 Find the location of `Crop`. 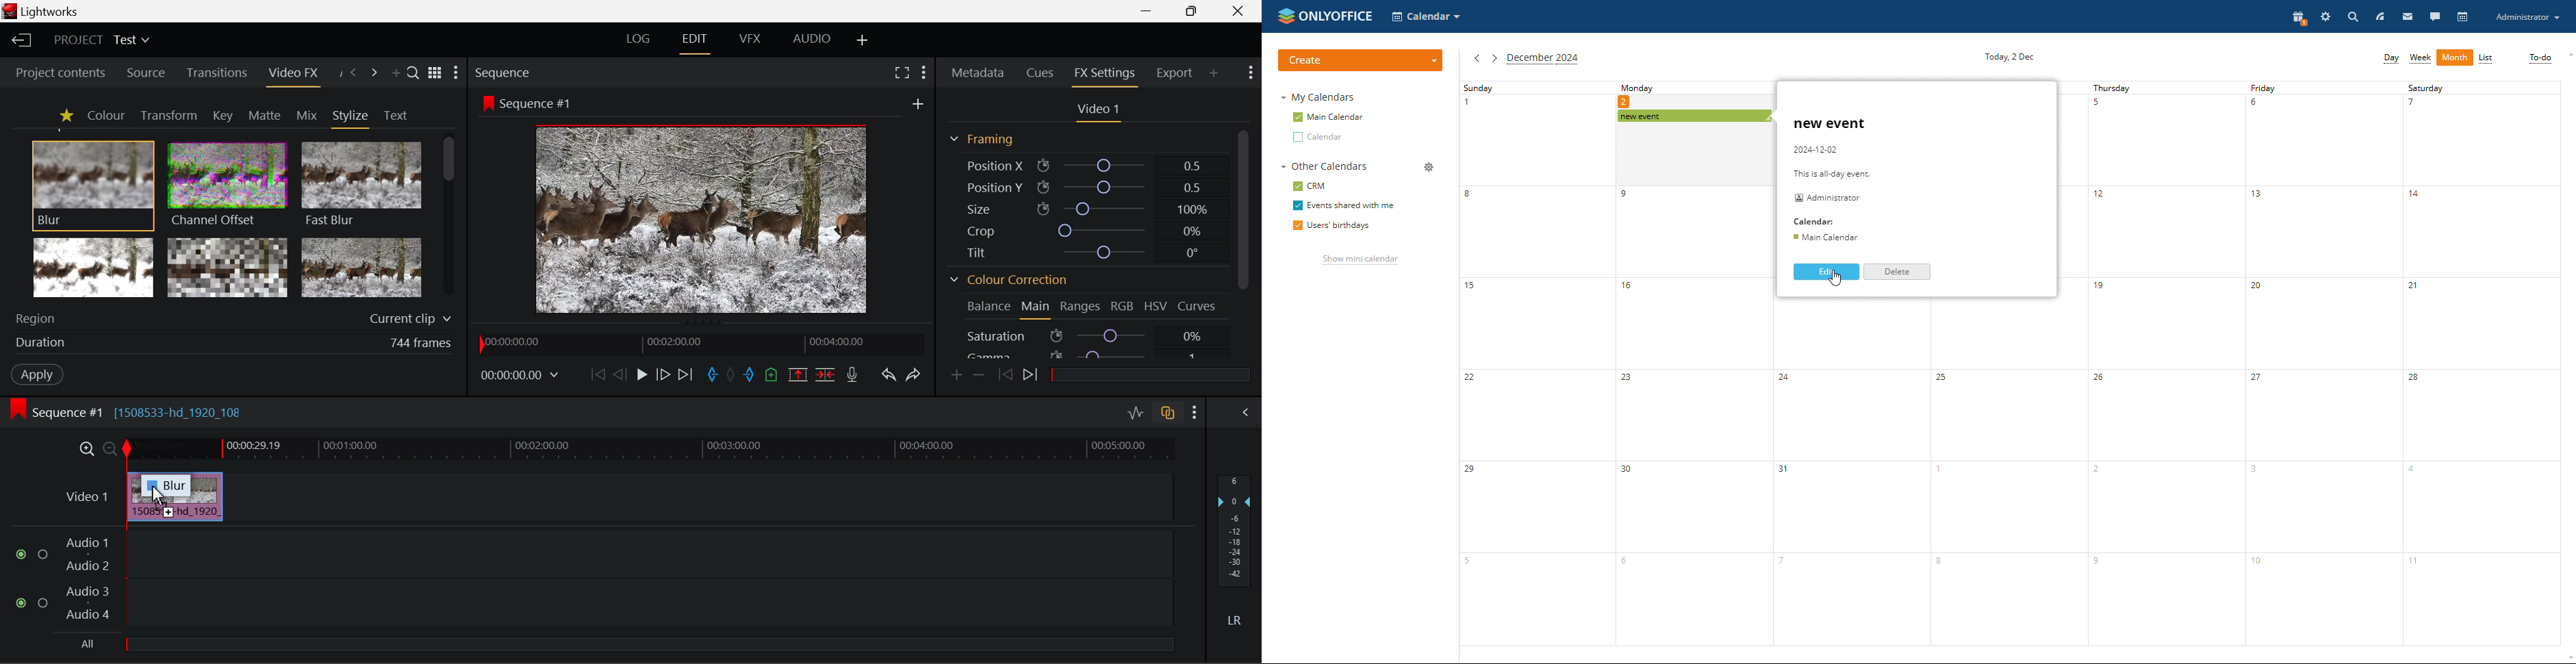

Crop is located at coordinates (1083, 229).